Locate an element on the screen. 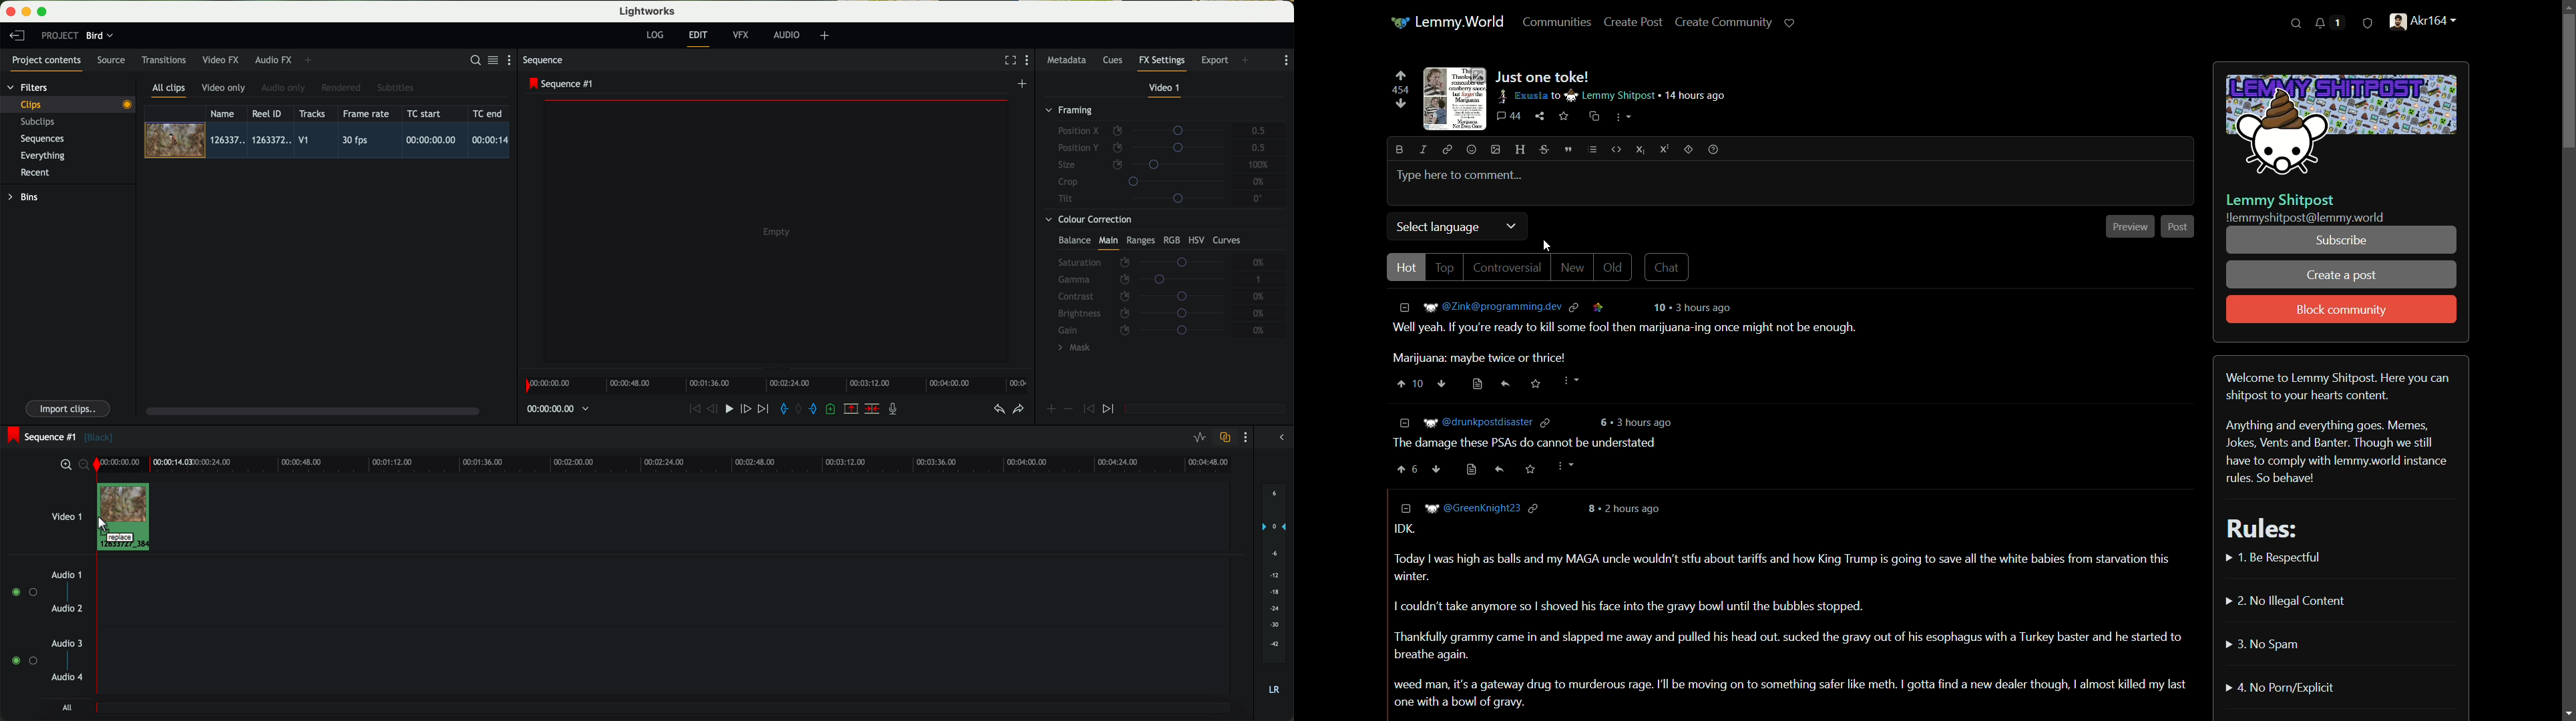 The height and width of the screenshot is (728, 2576). saturation is located at coordinates (1147, 262).